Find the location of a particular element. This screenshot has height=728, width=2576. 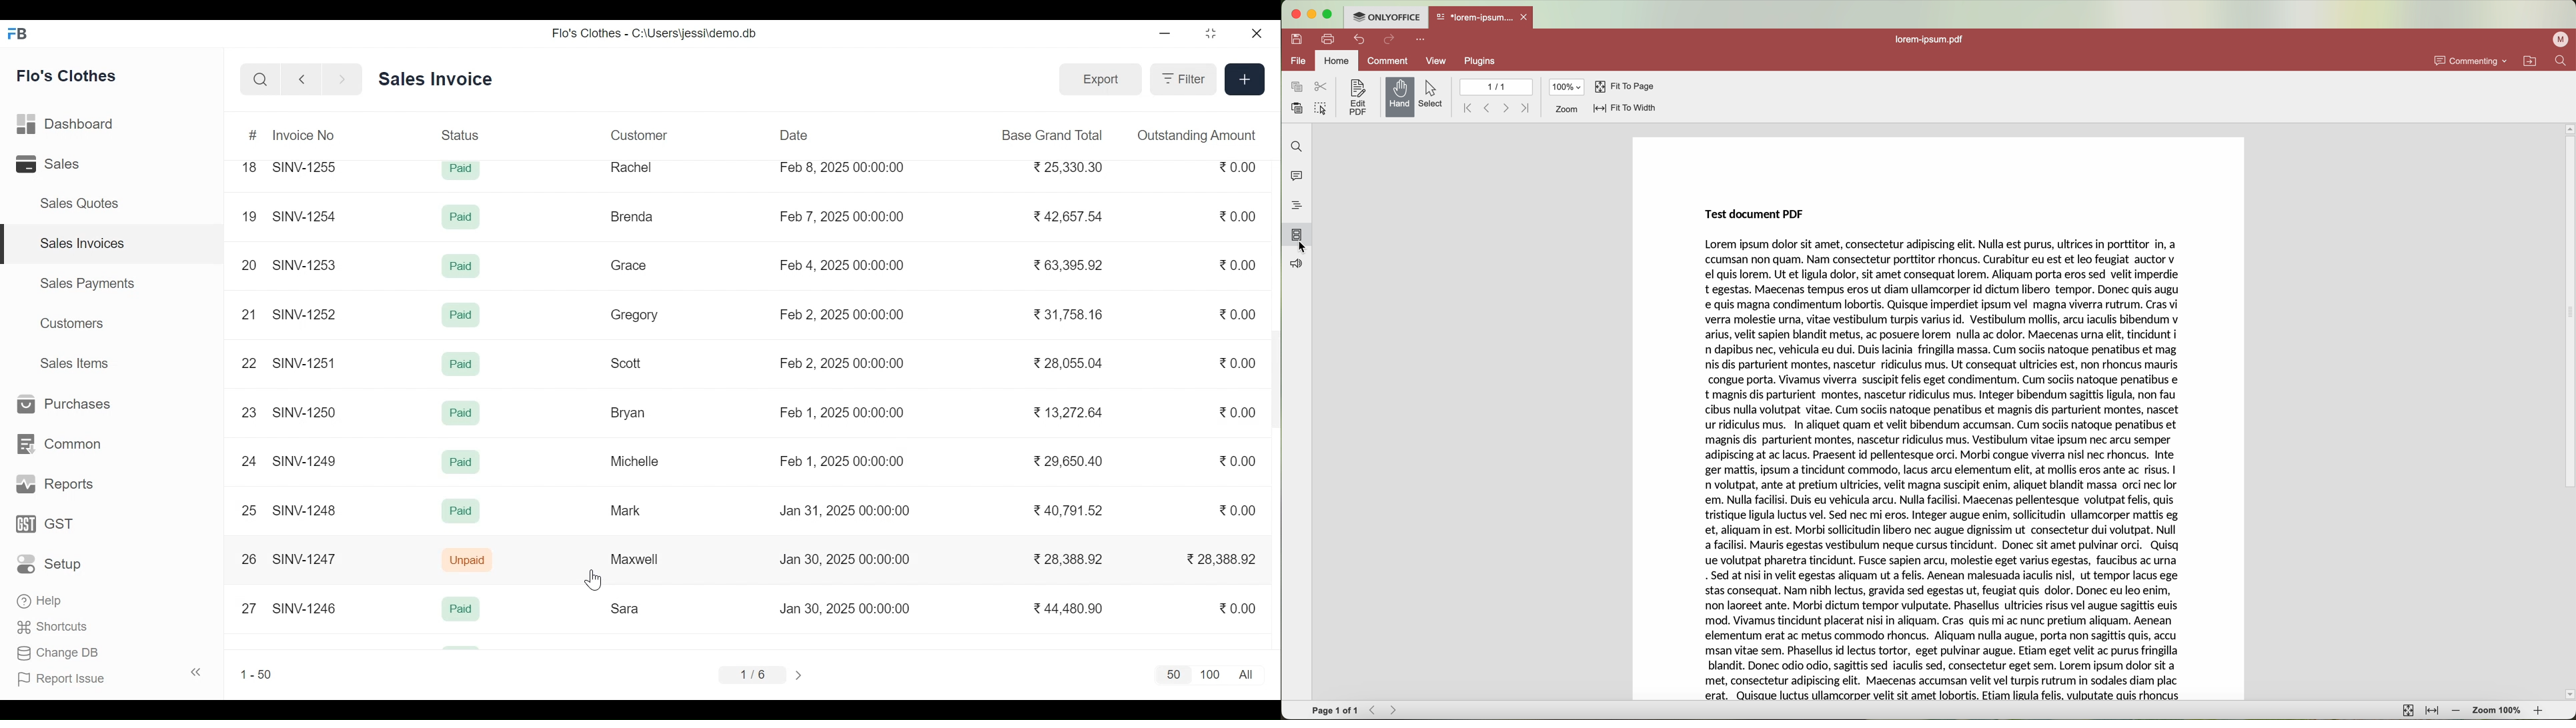

Purchases is located at coordinates (59, 405).